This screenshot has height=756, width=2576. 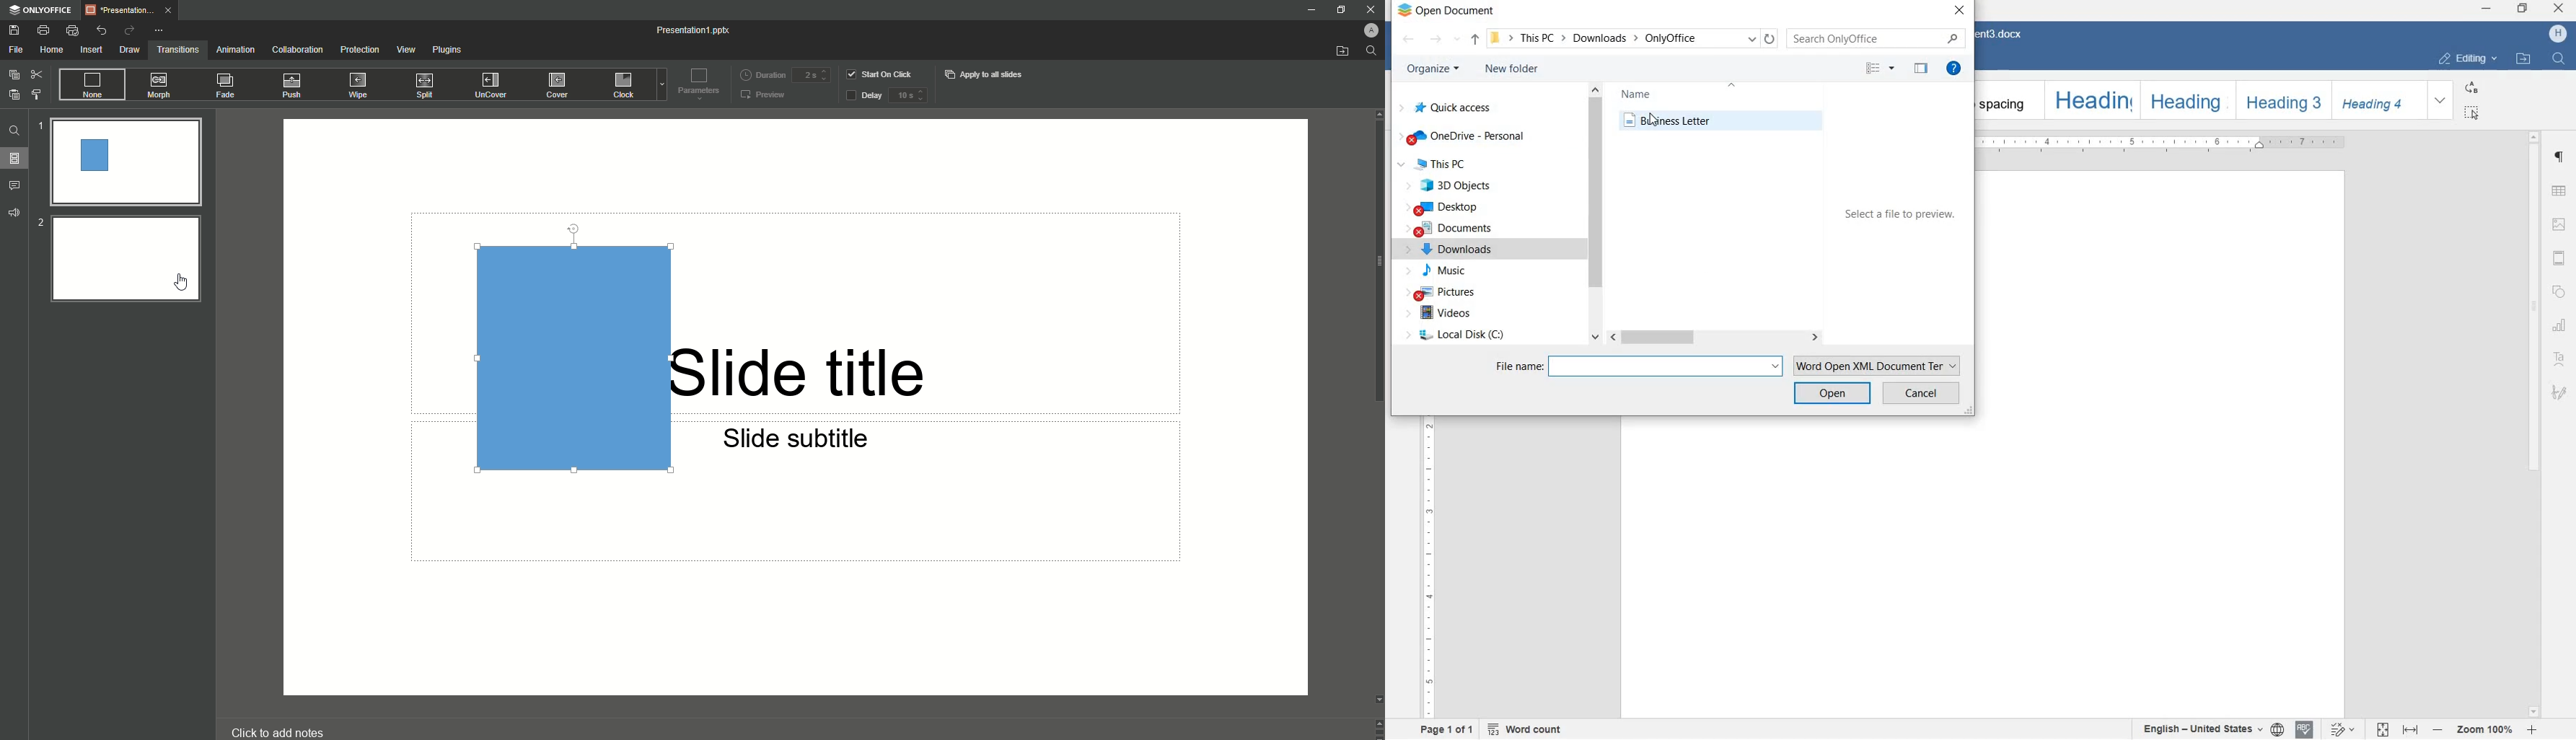 What do you see at coordinates (1366, 30) in the screenshot?
I see `Profile` at bounding box center [1366, 30].